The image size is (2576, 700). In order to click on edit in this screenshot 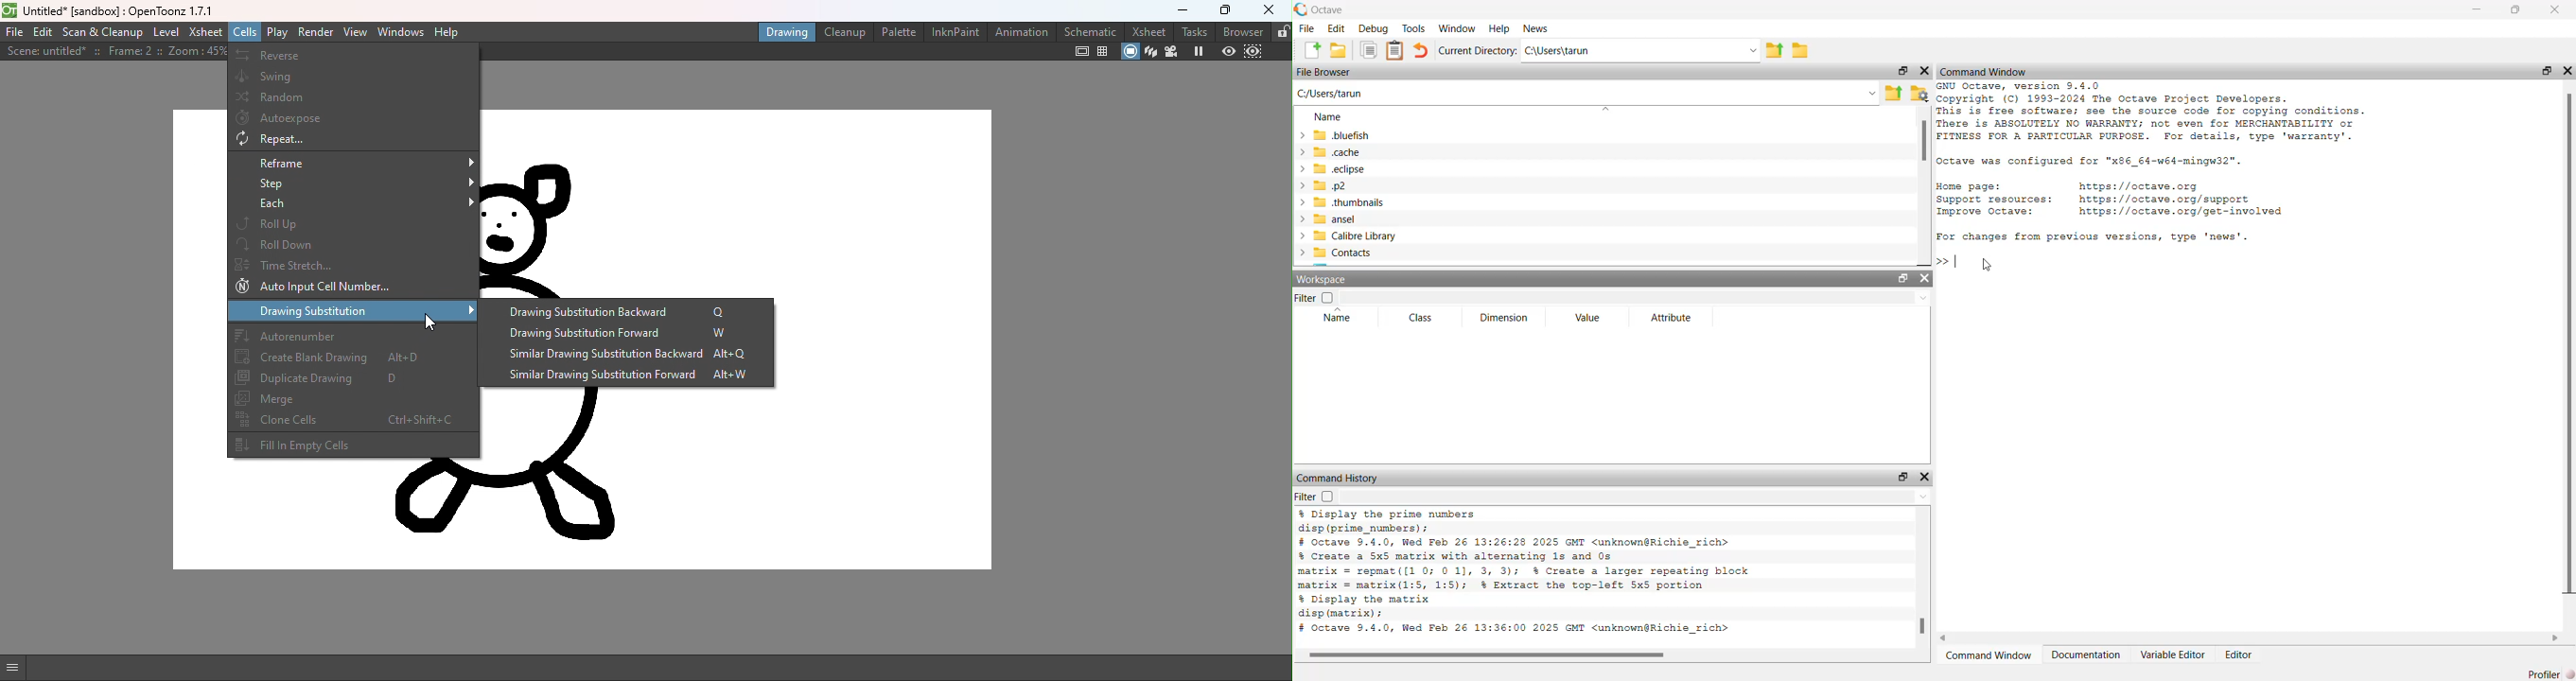, I will do `click(1334, 30)`.